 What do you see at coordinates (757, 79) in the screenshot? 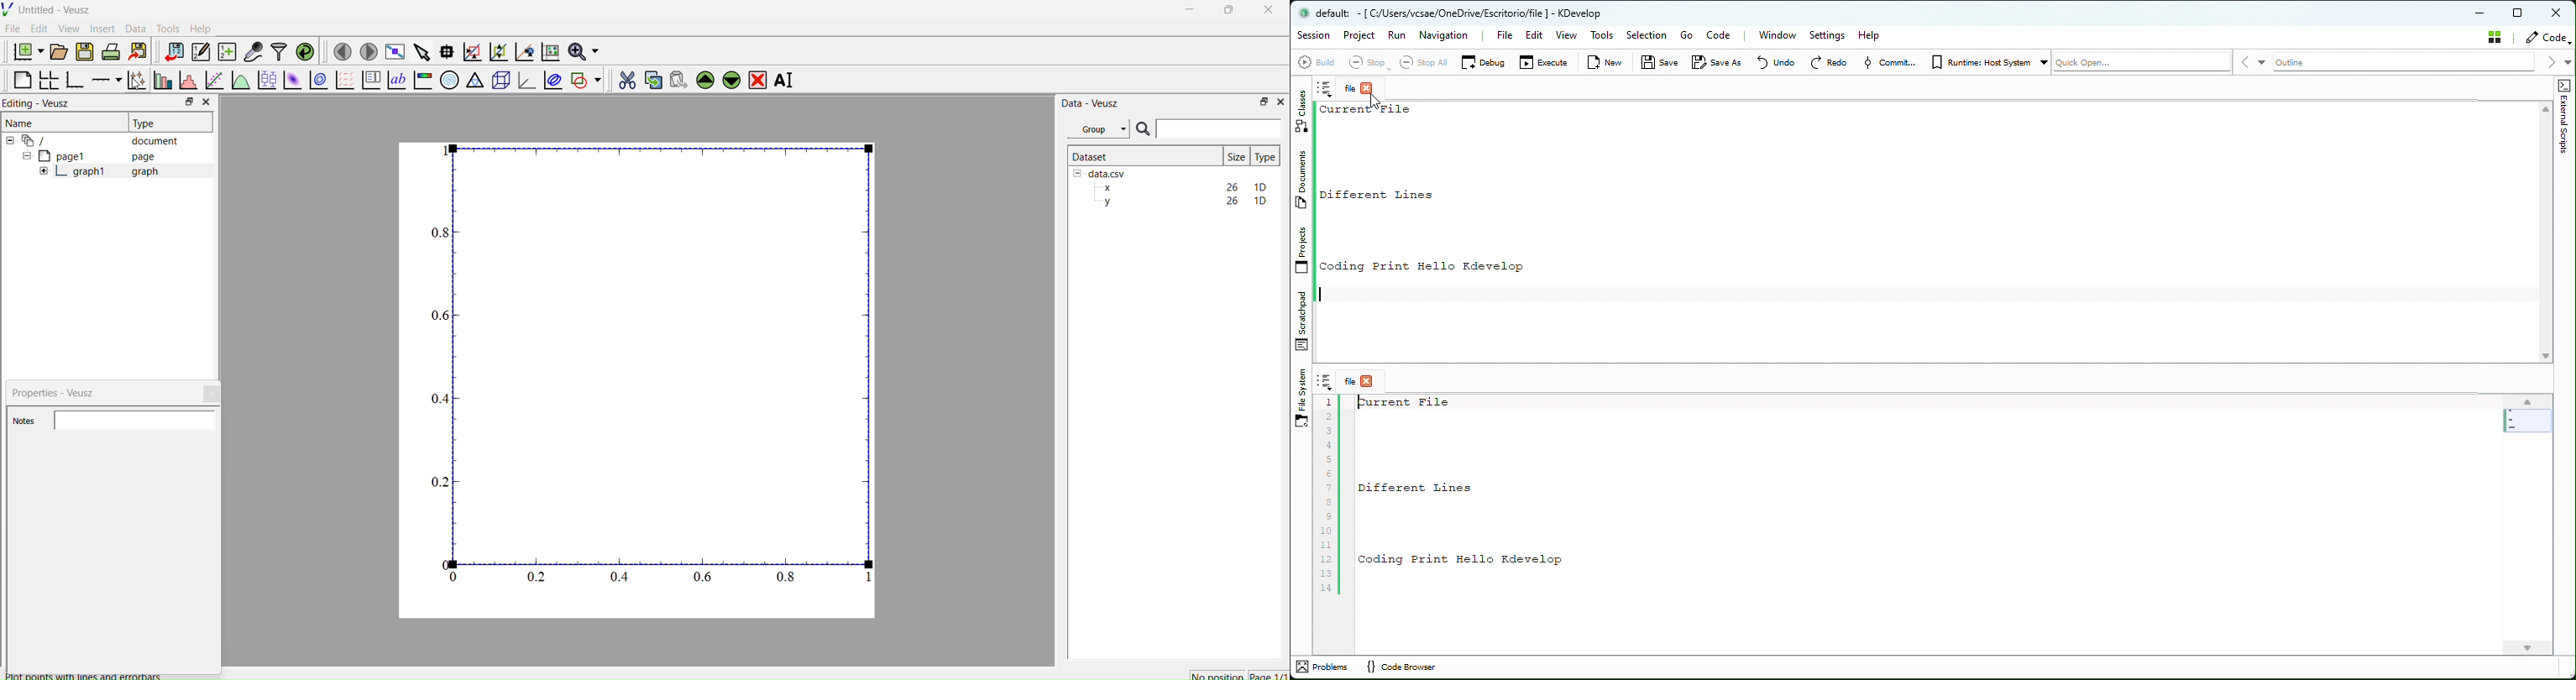
I see `Remove` at bounding box center [757, 79].